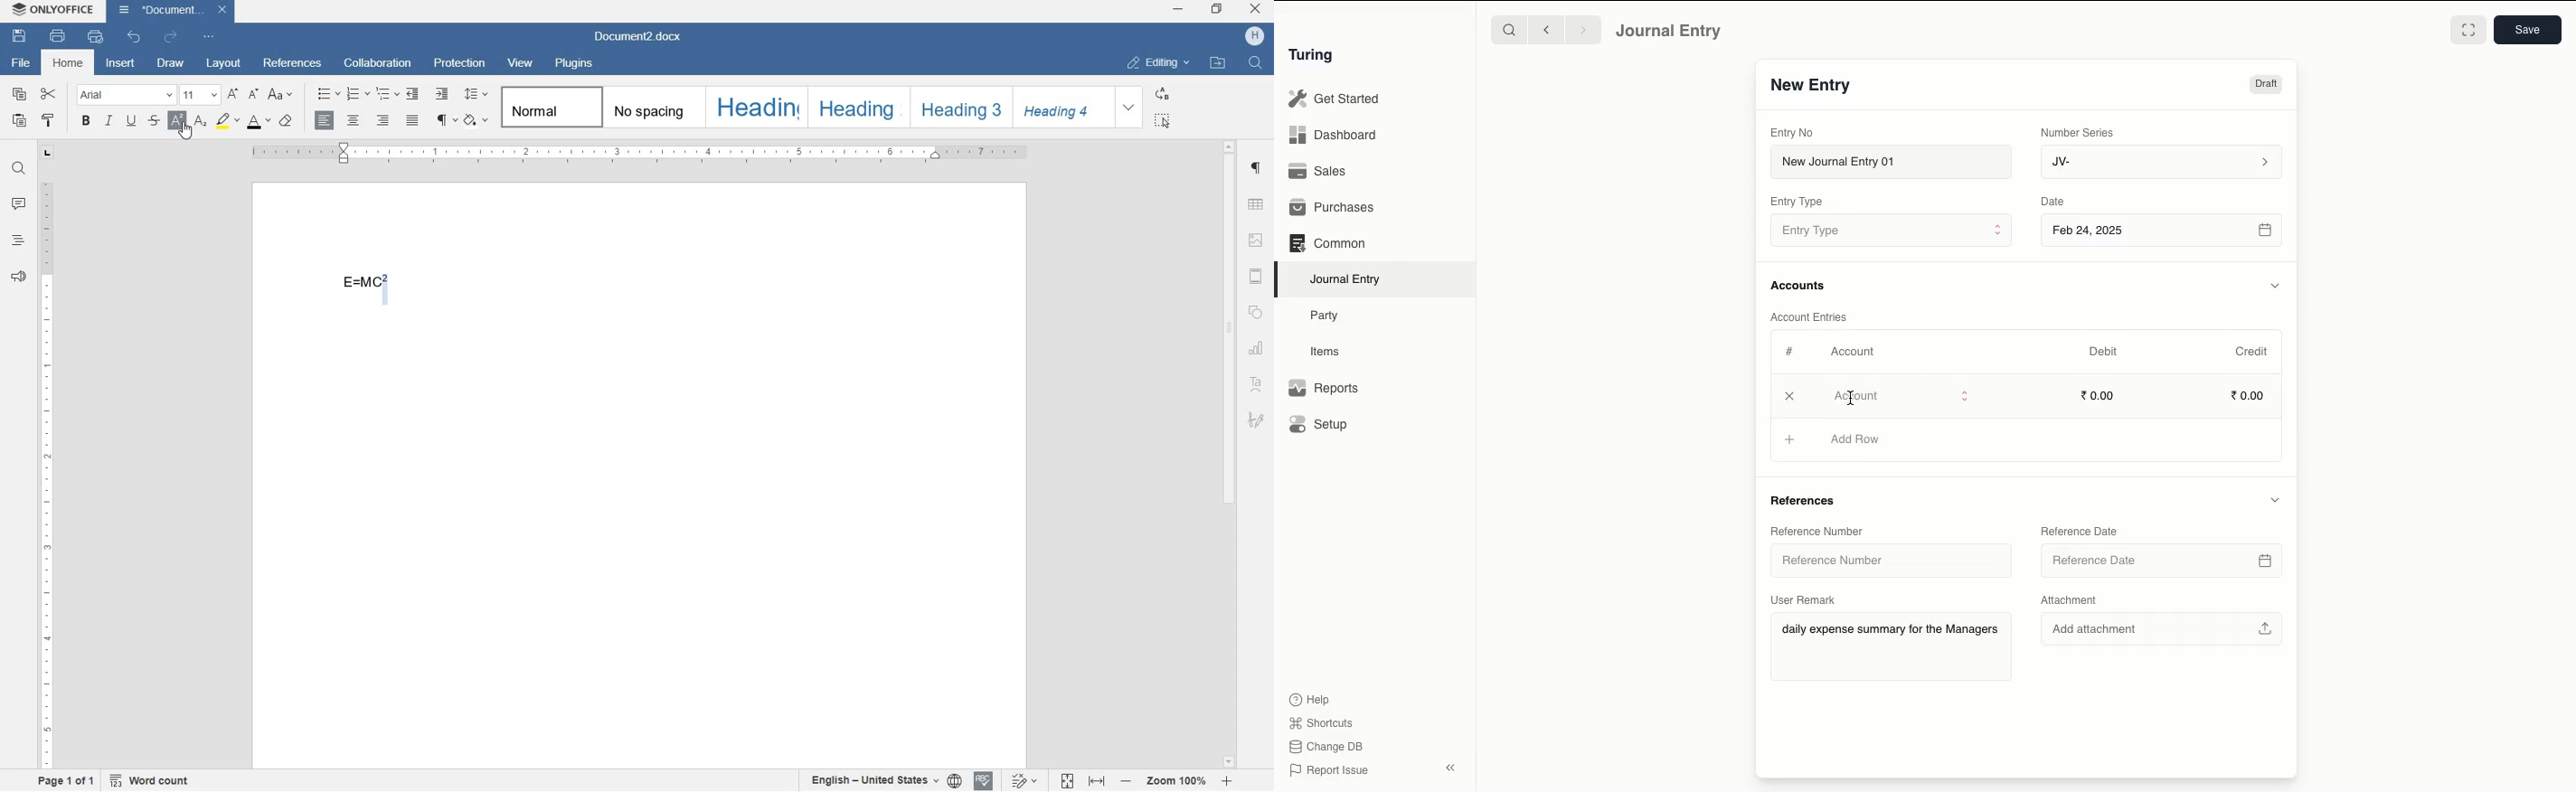  I want to click on increment font size, so click(232, 95).